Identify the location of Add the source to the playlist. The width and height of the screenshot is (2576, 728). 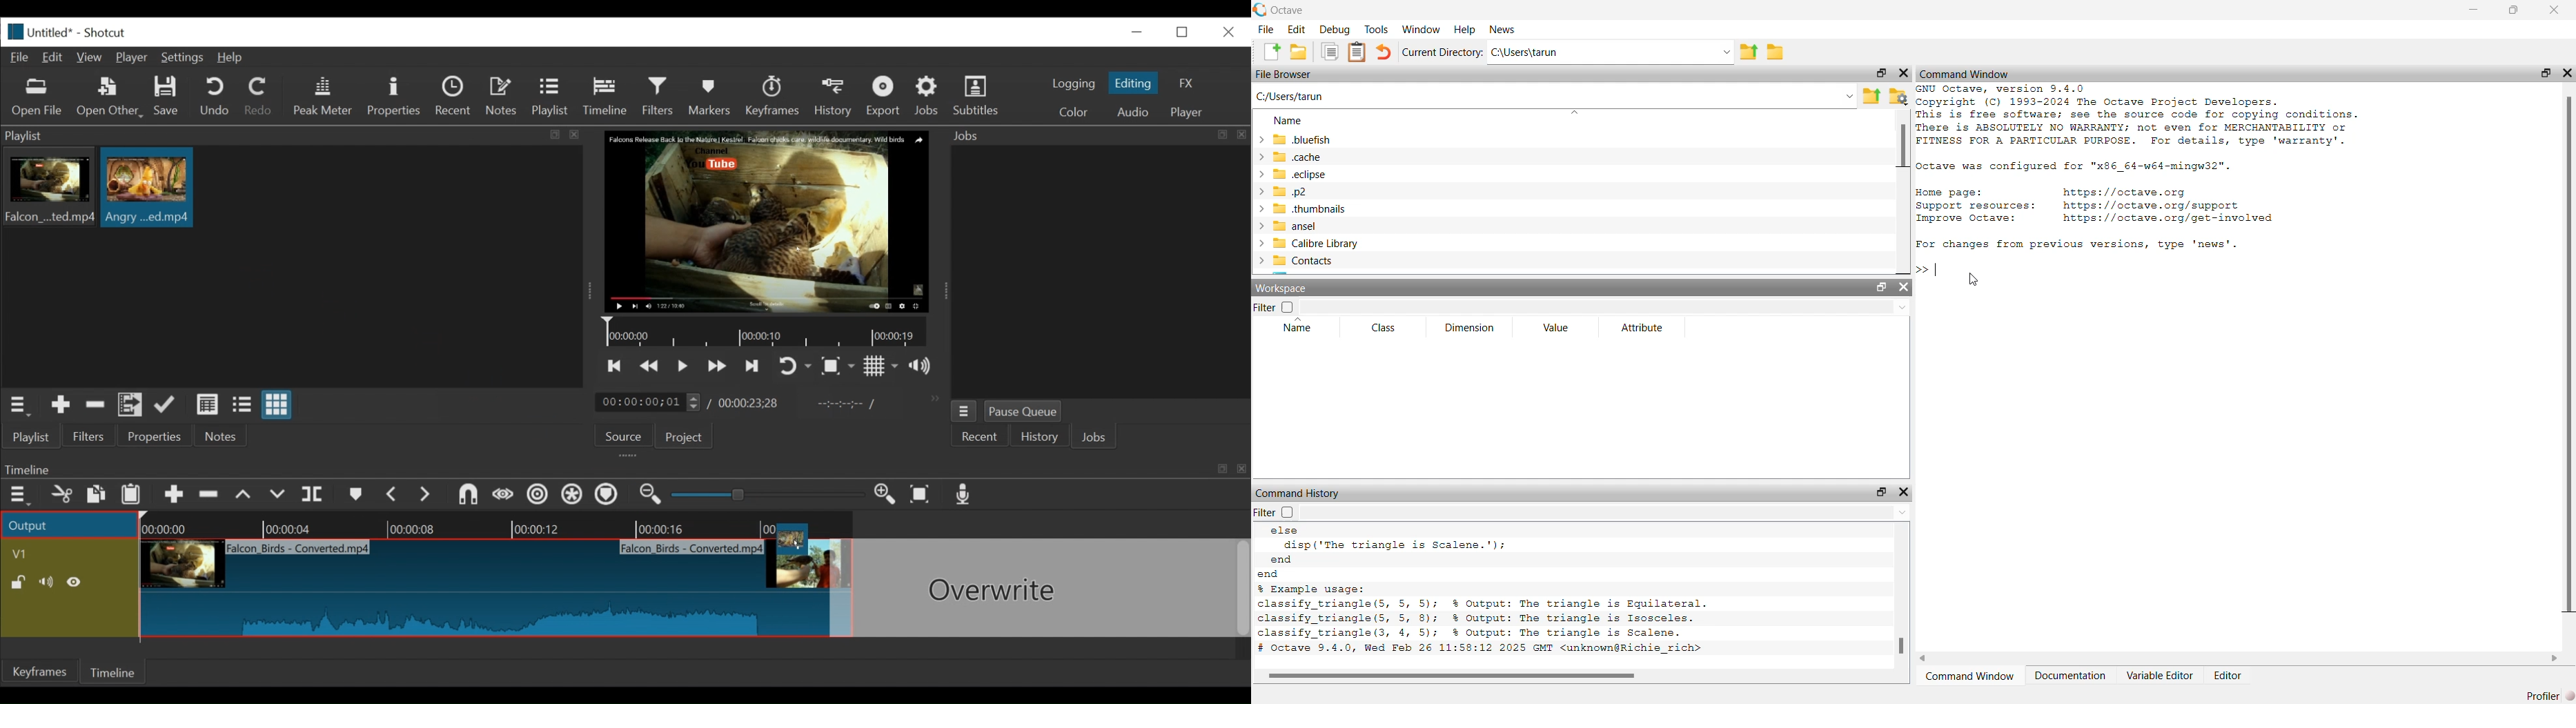
(59, 407).